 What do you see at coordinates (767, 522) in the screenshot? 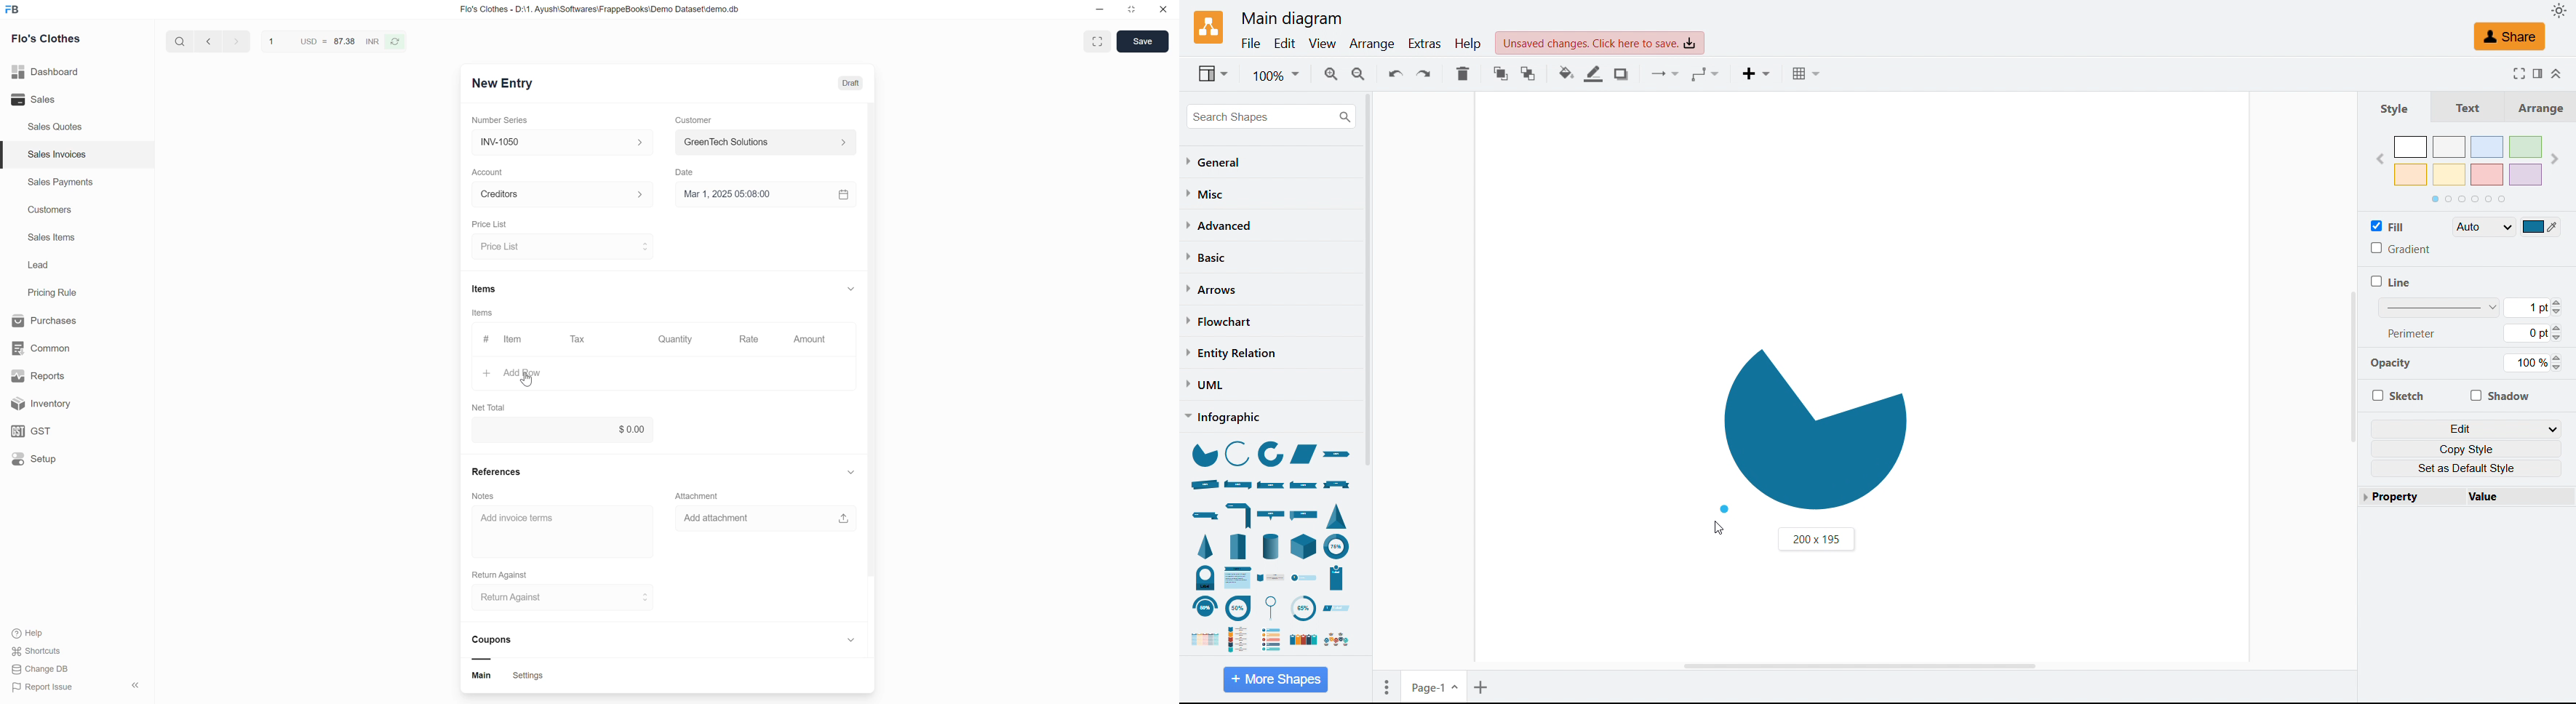
I see `add attachment ` at bounding box center [767, 522].